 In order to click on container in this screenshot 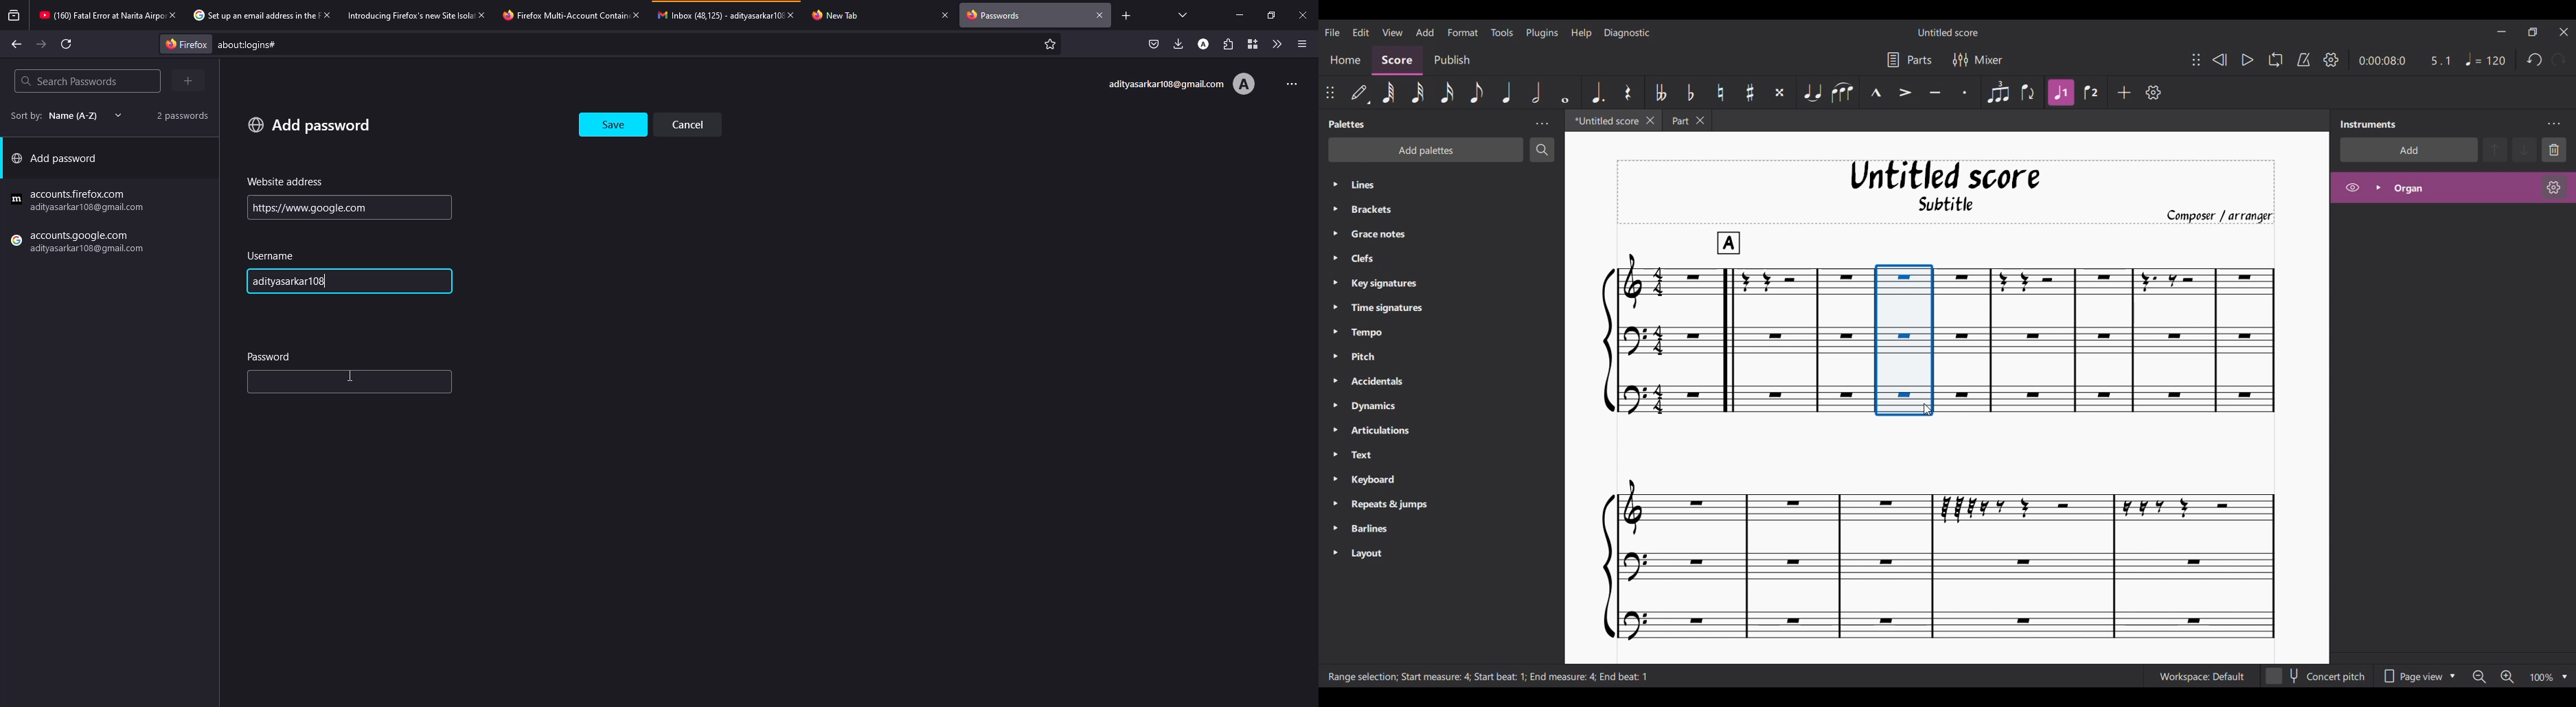, I will do `click(1249, 44)`.